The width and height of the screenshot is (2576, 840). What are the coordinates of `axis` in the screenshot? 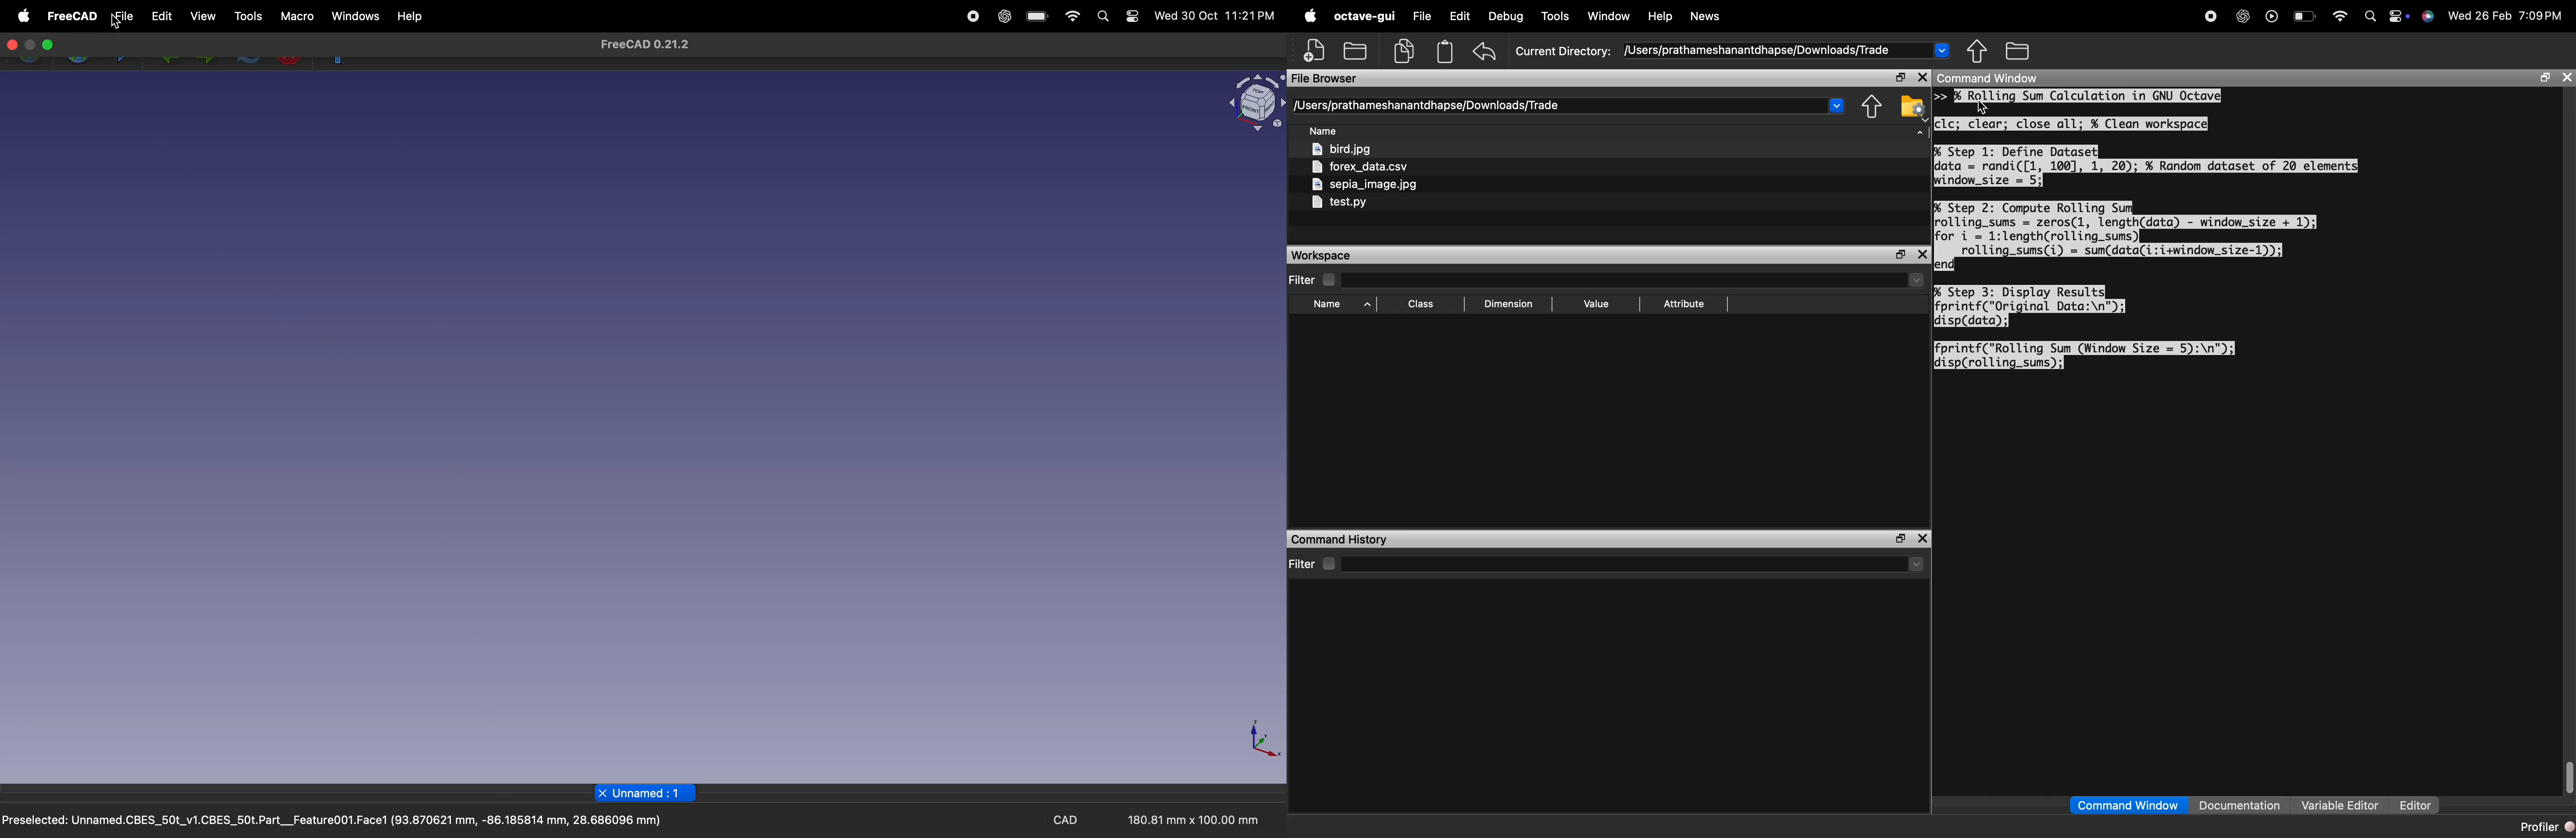 It's located at (1259, 740).